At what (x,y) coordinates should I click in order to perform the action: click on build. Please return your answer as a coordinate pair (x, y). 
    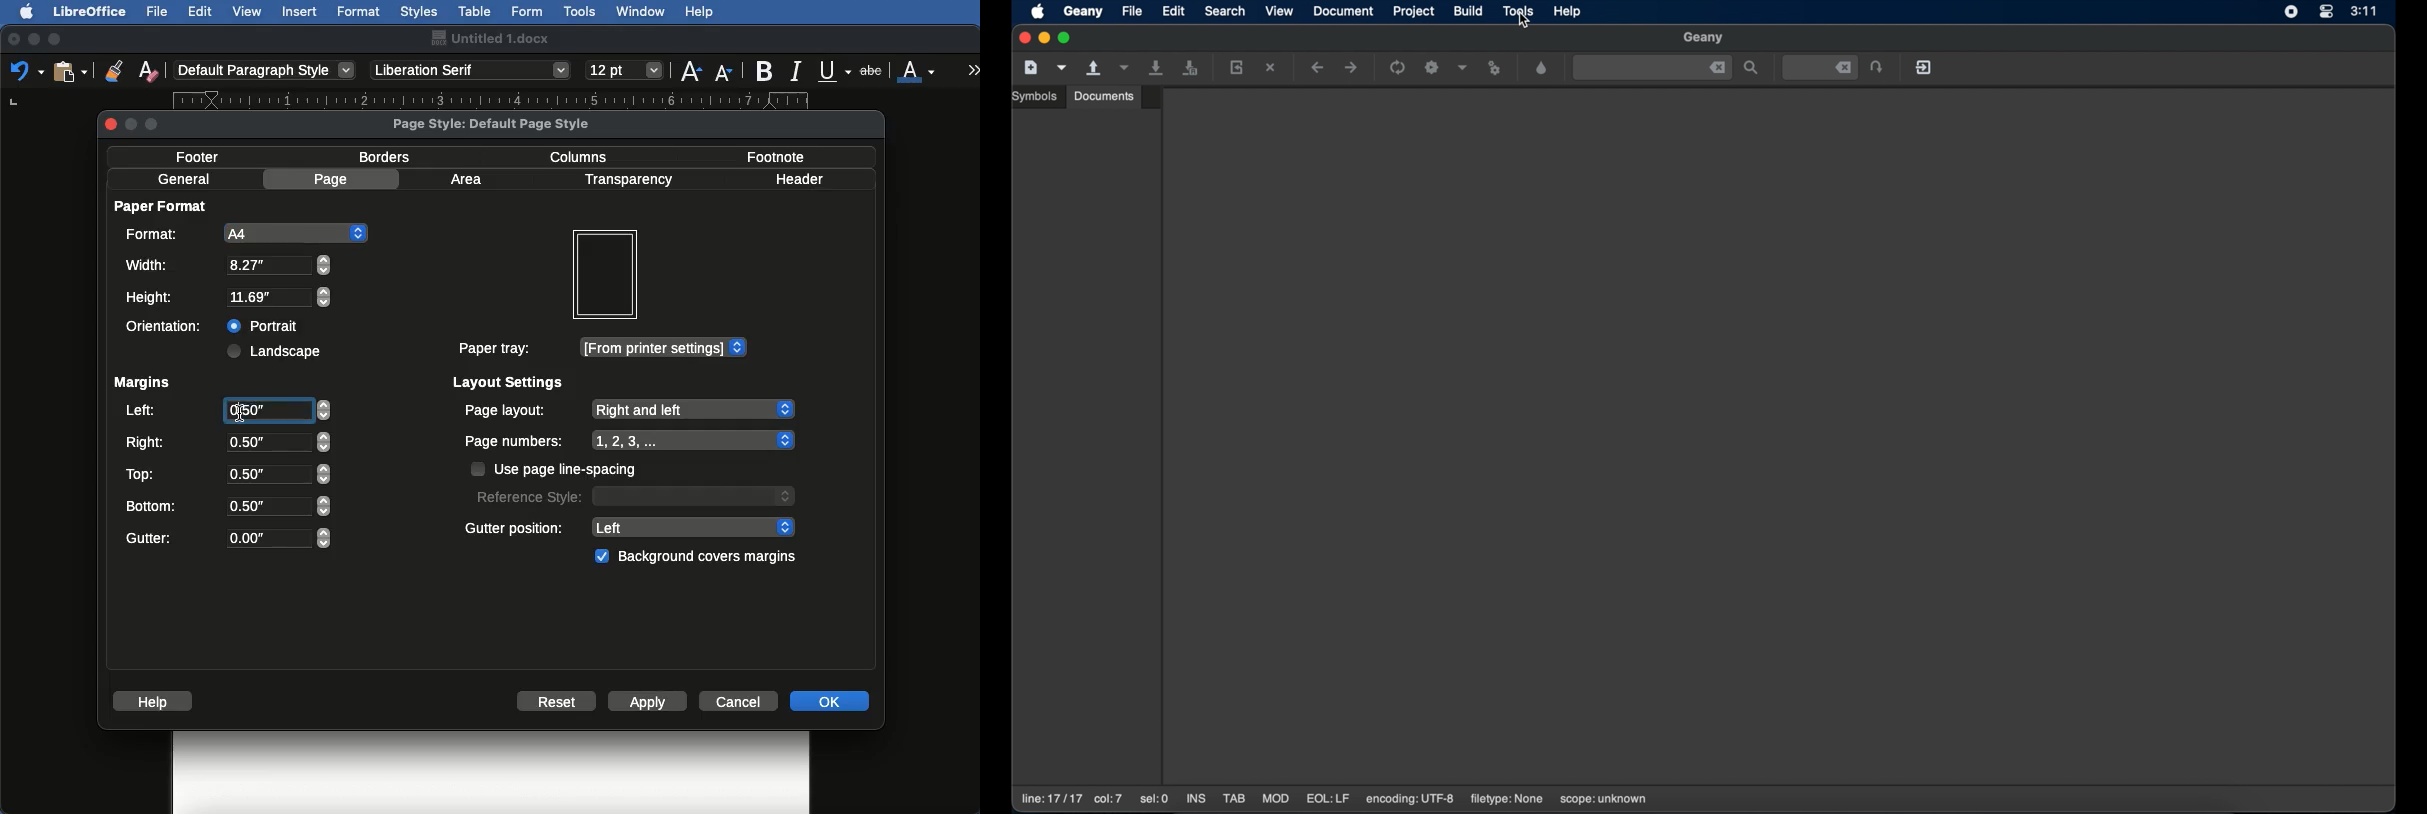
    Looking at the image, I should click on (1469, 11).